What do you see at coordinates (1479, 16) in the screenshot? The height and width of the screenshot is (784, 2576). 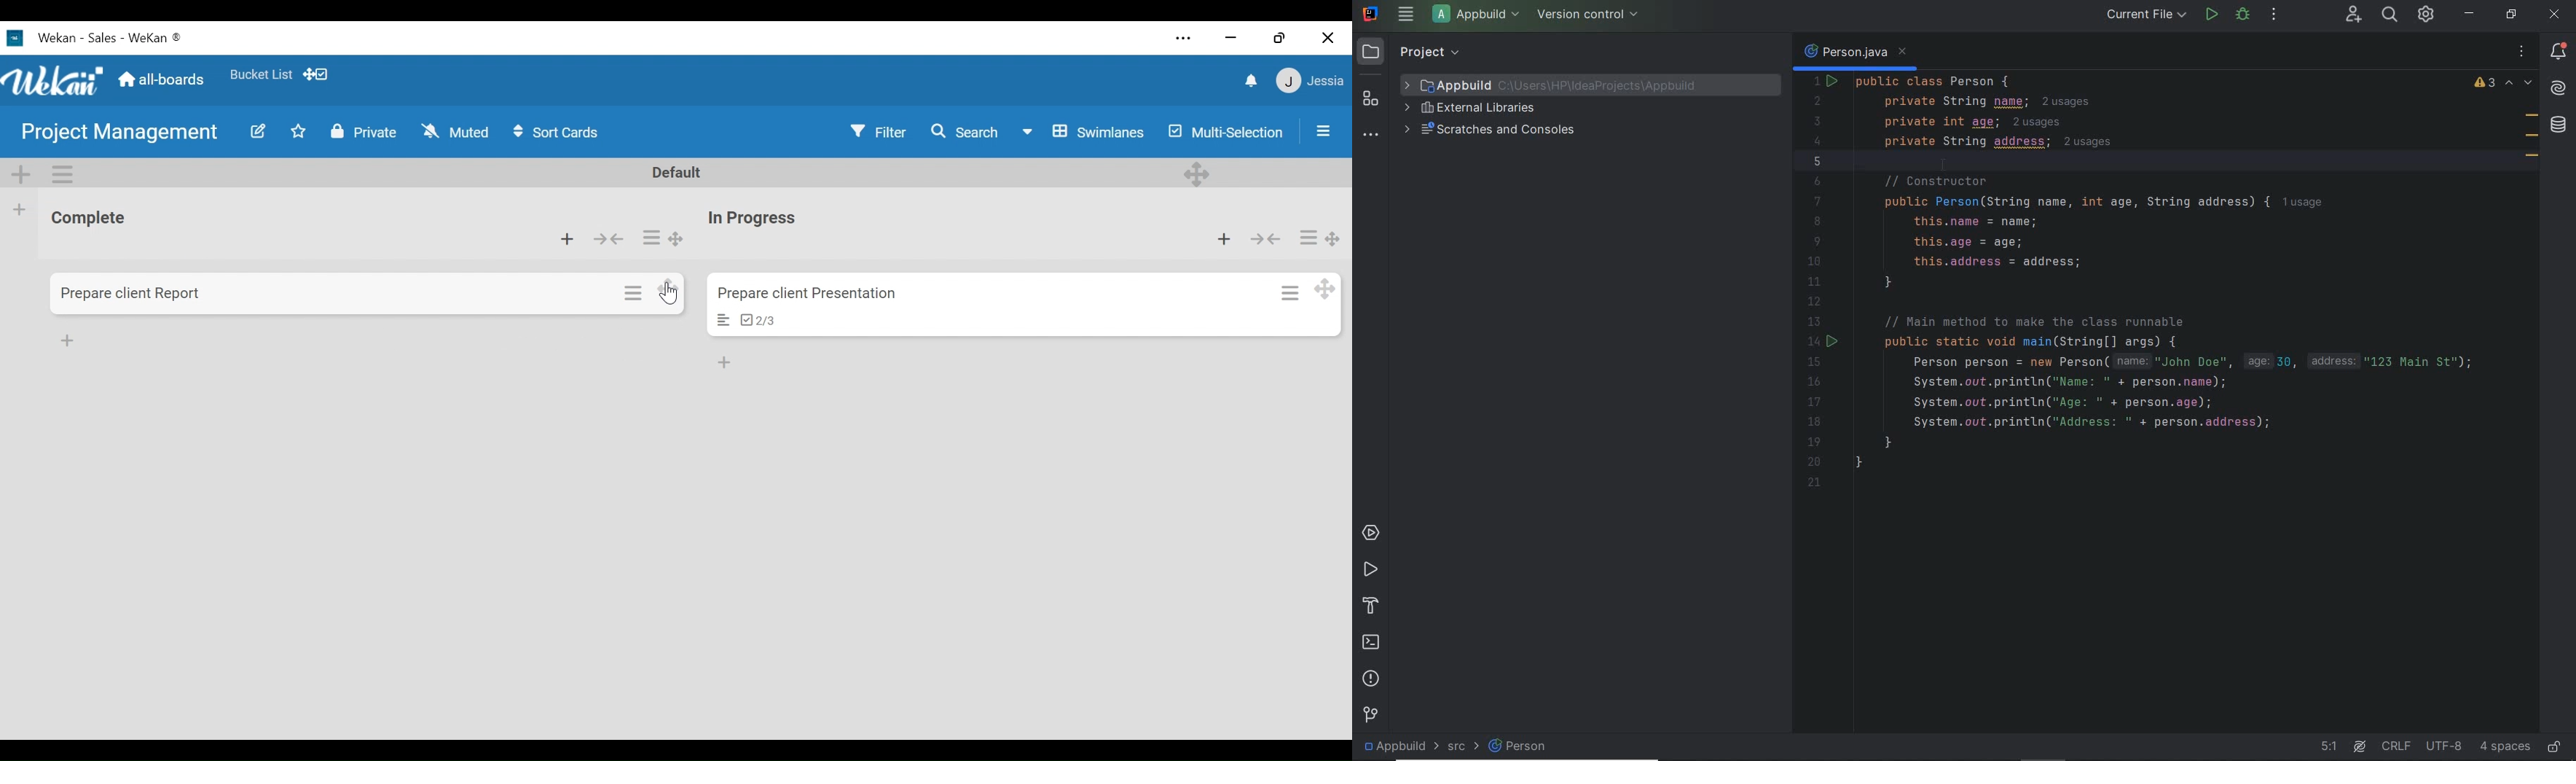 I see `project file name` at bounding box center [1479, 16].